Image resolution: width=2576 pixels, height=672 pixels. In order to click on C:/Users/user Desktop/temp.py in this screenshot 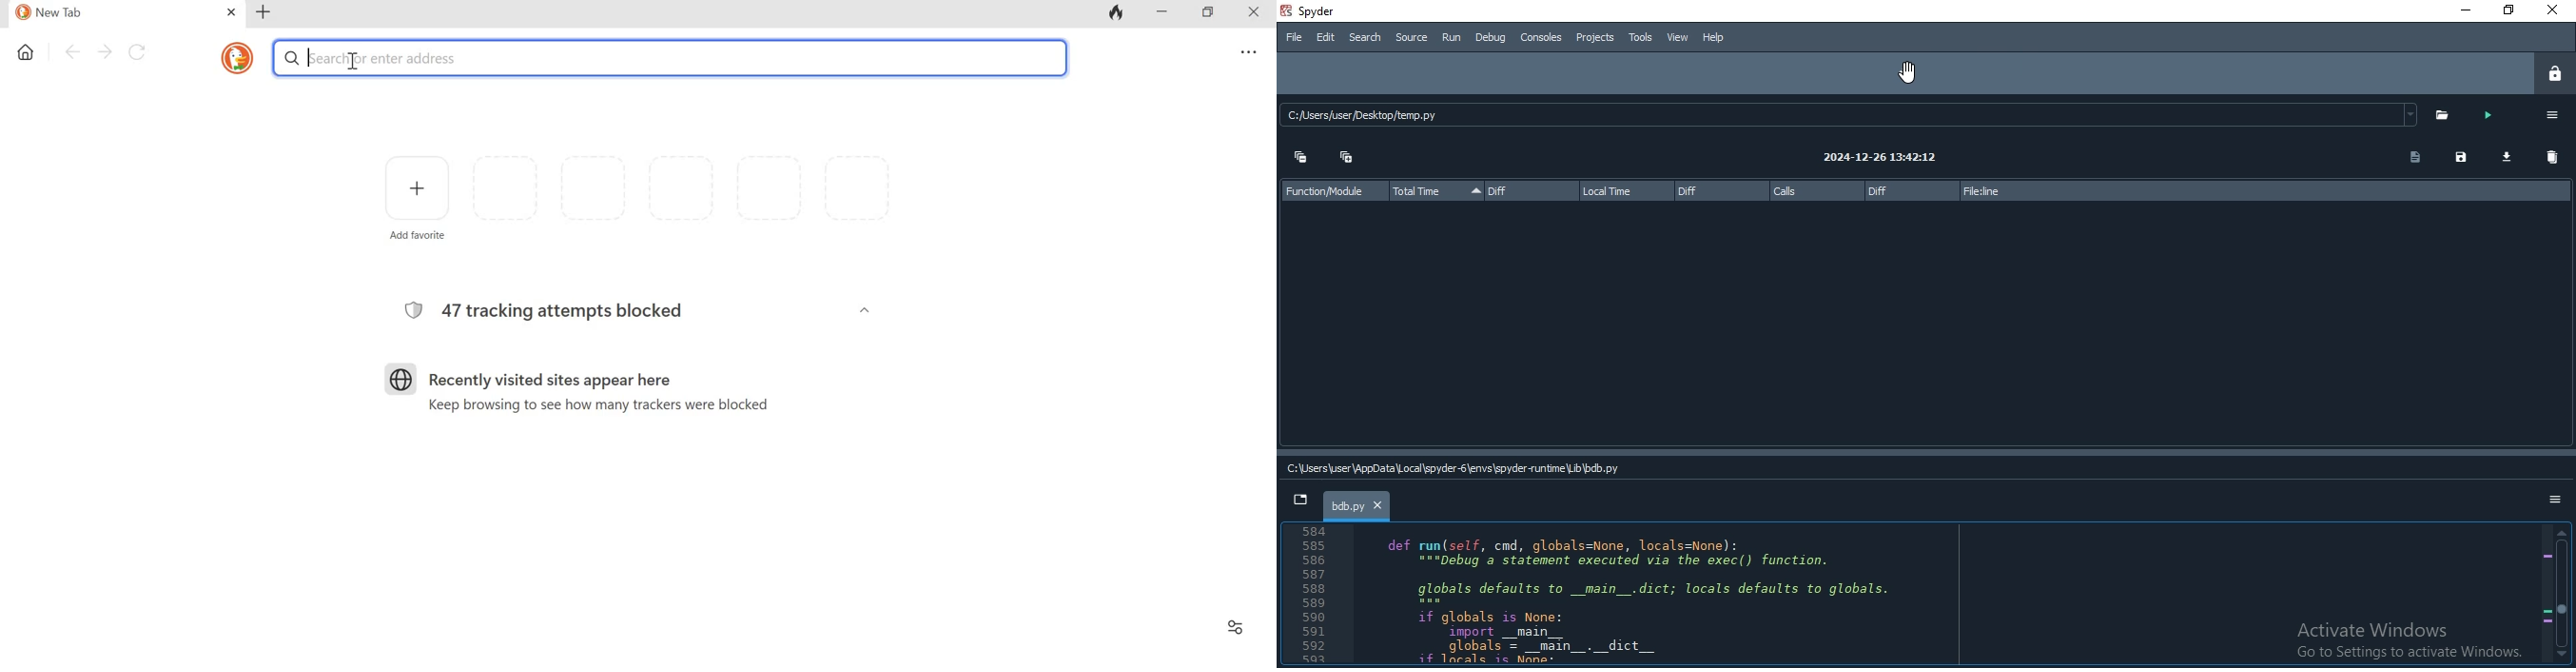, I will do `click(1851, 114)`.